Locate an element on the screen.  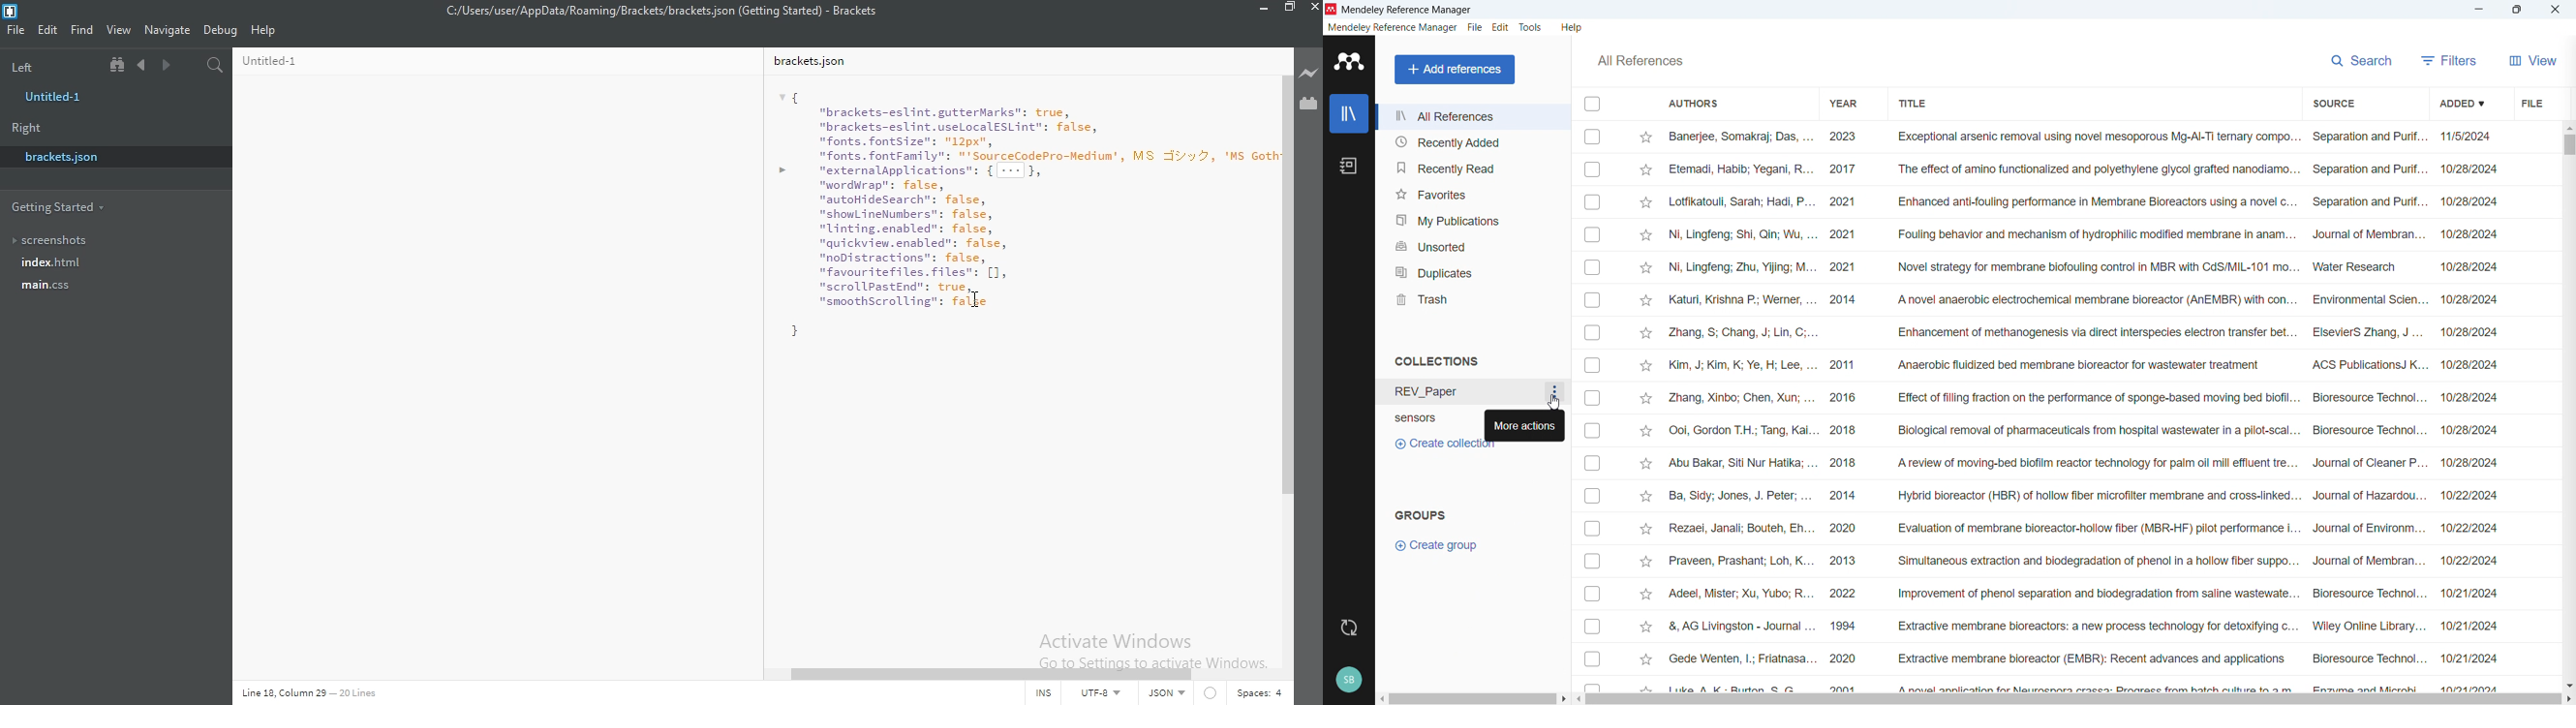
Debug is located at coordinates (222, 29).